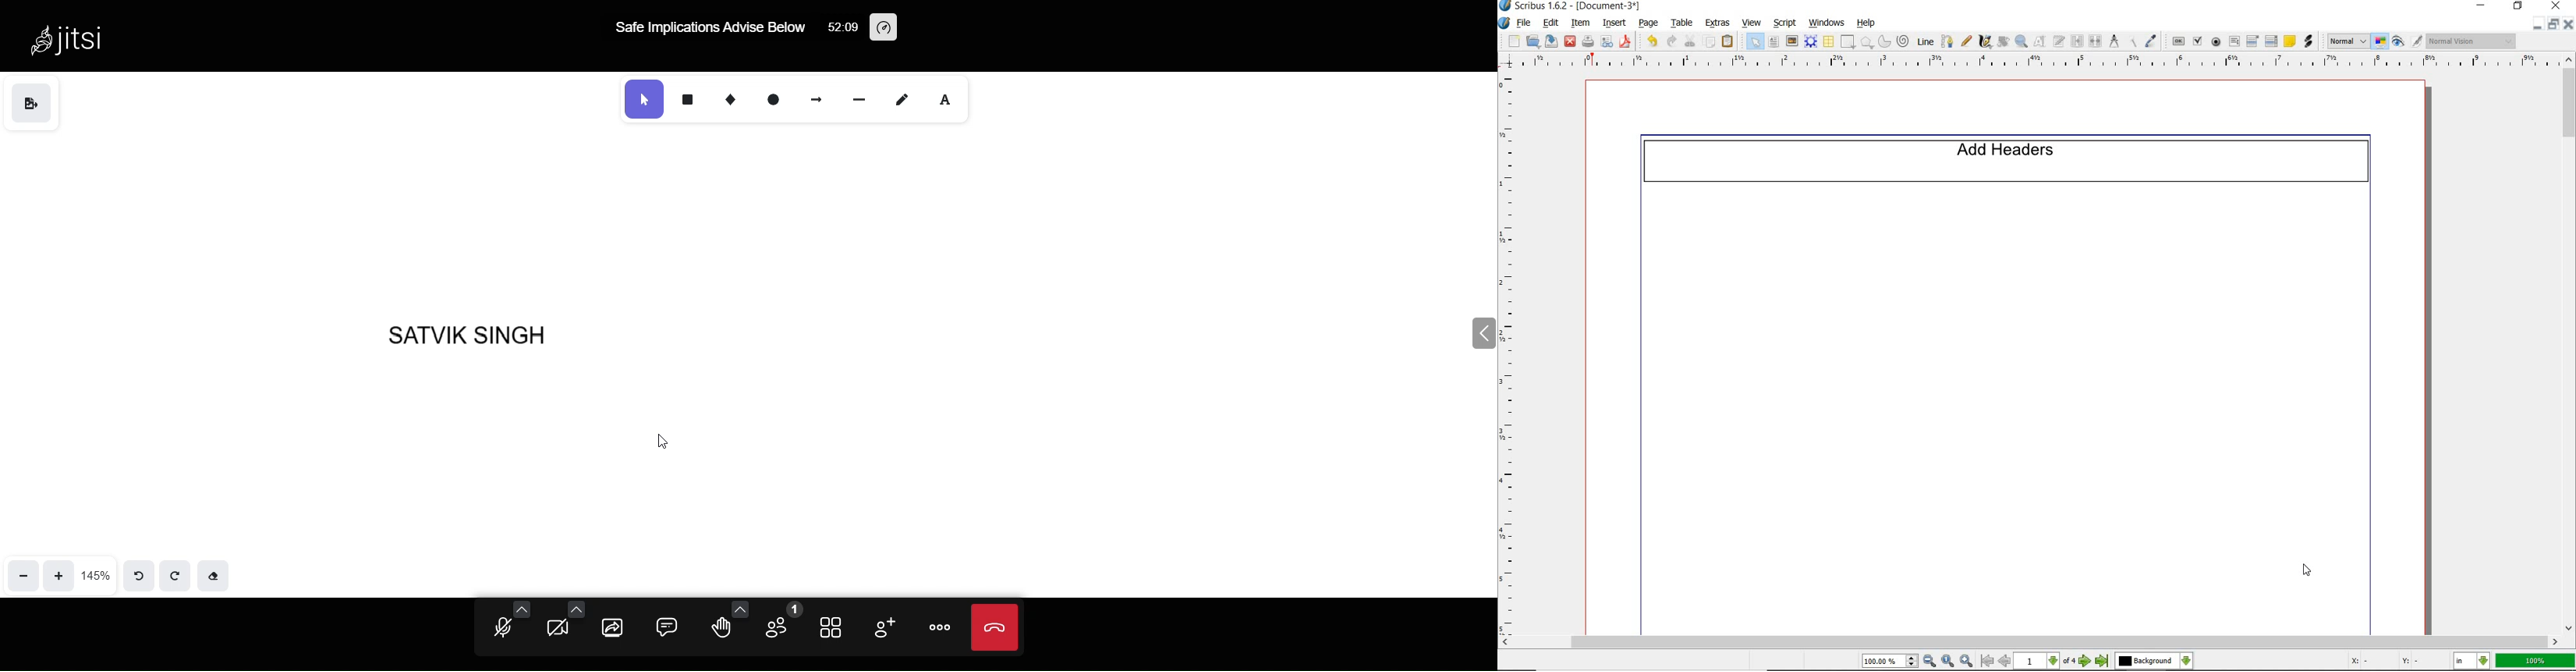 This screenshot has height=672, width=2576. Describe the element at coordinates (2539, 24) in the screenshot. I see `minimize` at that location.